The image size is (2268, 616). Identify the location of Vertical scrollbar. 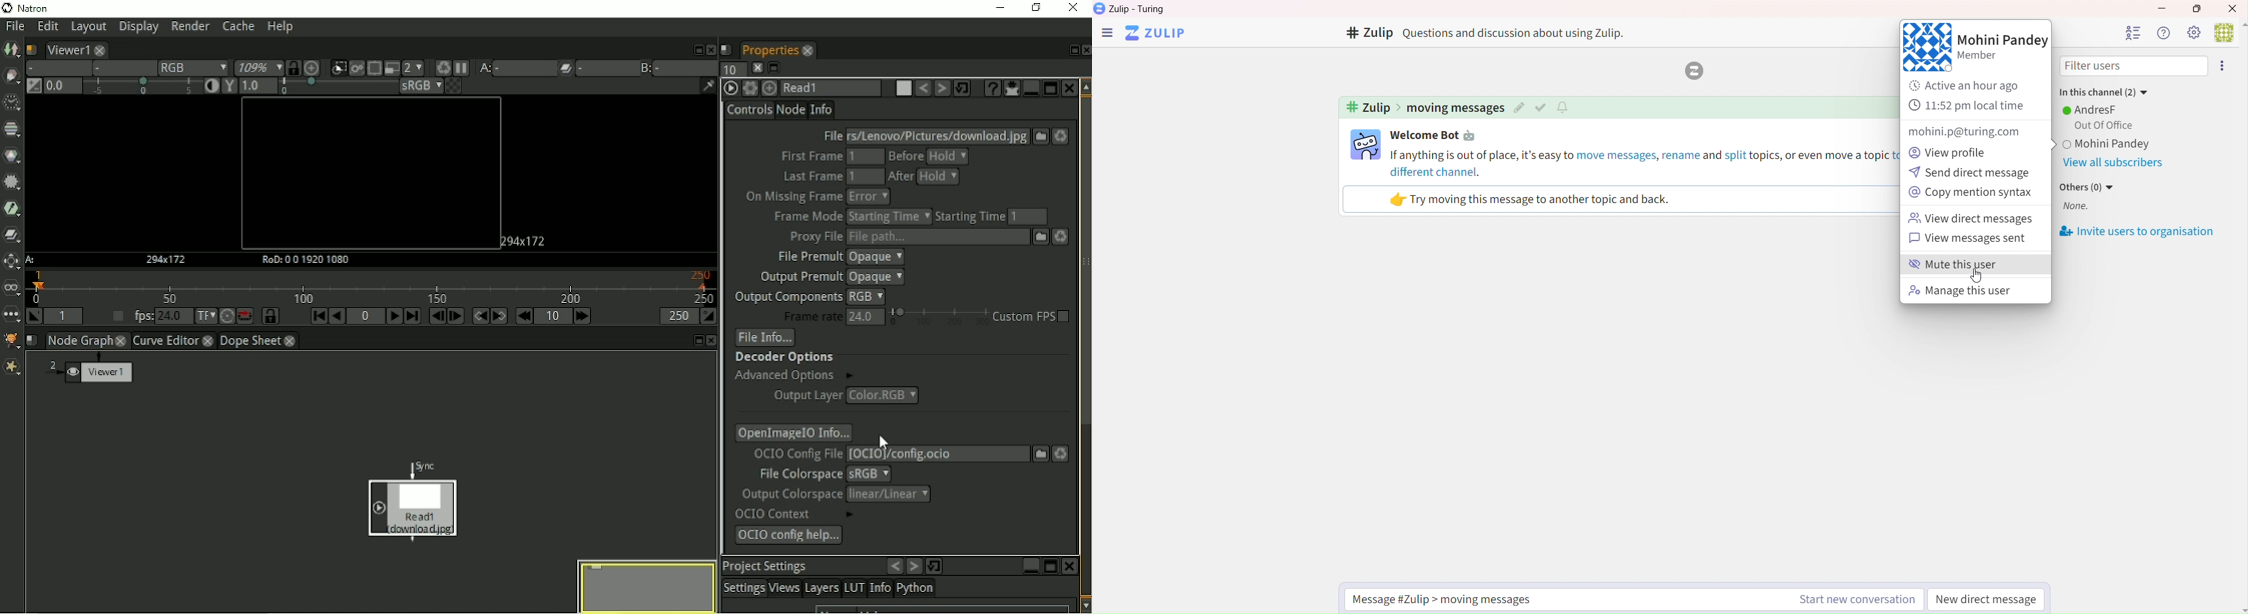
(1085, 265).